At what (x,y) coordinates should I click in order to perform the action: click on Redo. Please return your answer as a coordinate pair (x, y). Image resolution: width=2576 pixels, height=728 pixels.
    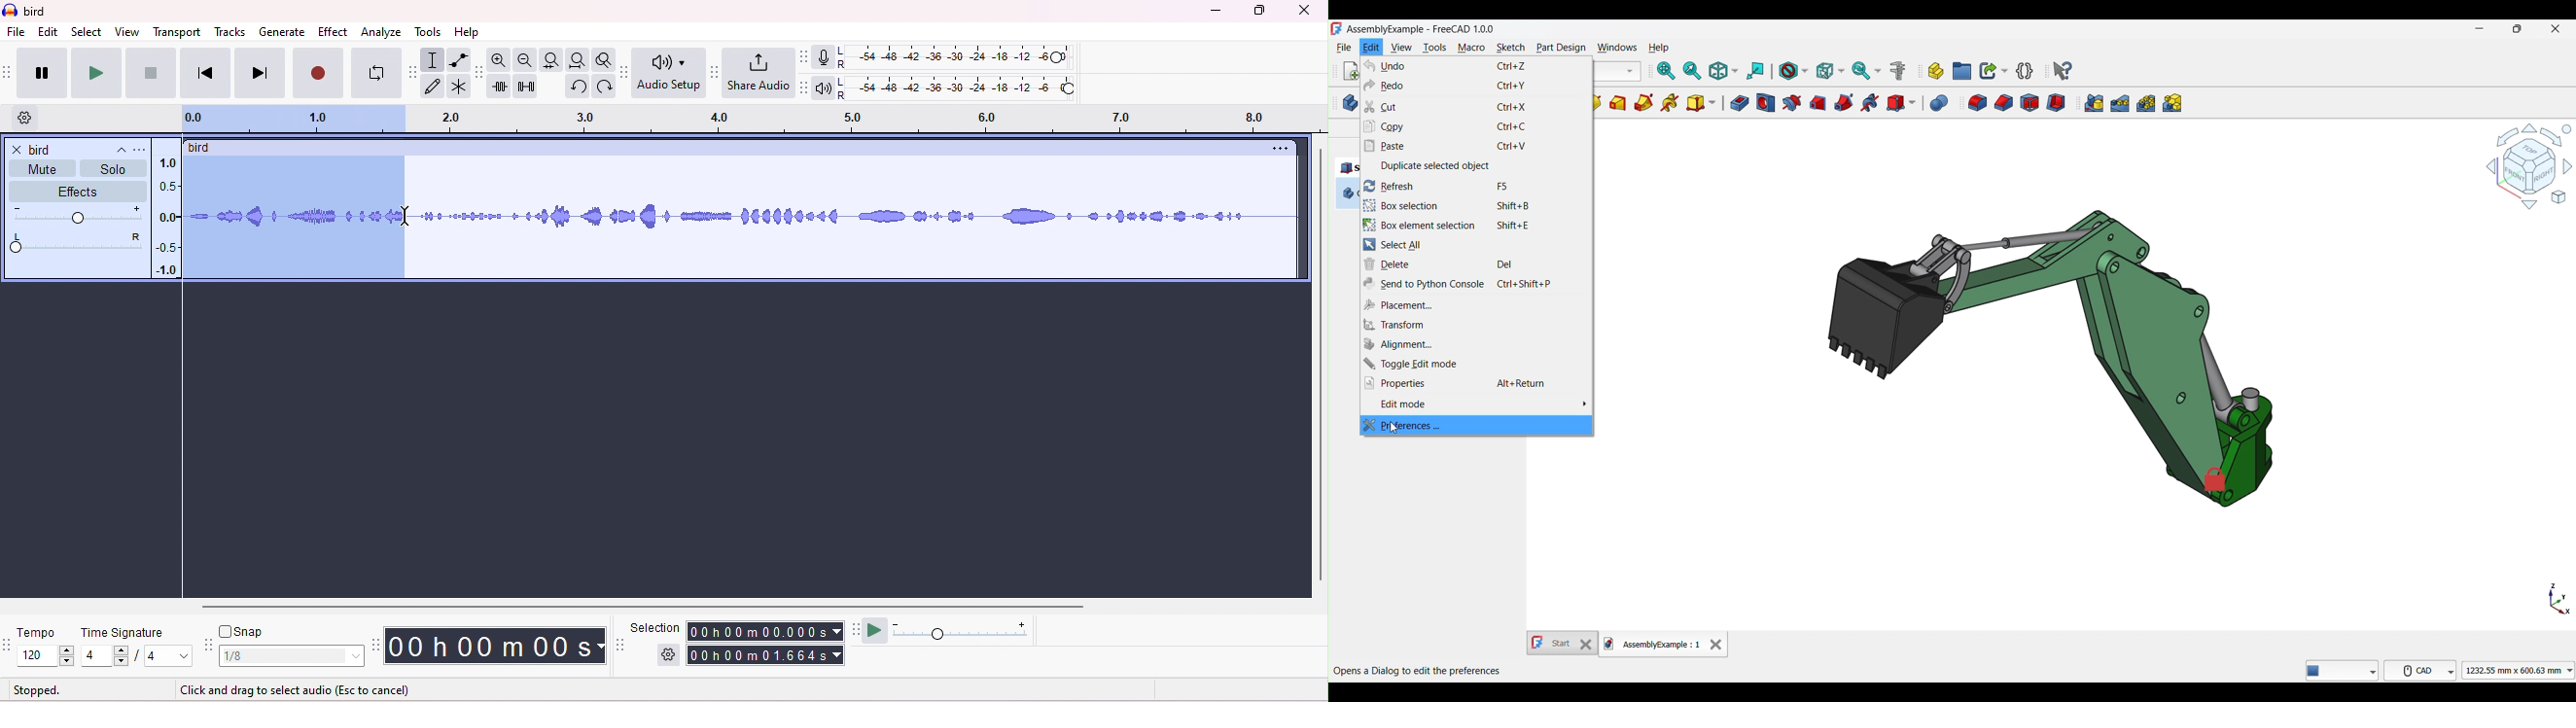
    Looking at the image, I should click on (1477, 86).